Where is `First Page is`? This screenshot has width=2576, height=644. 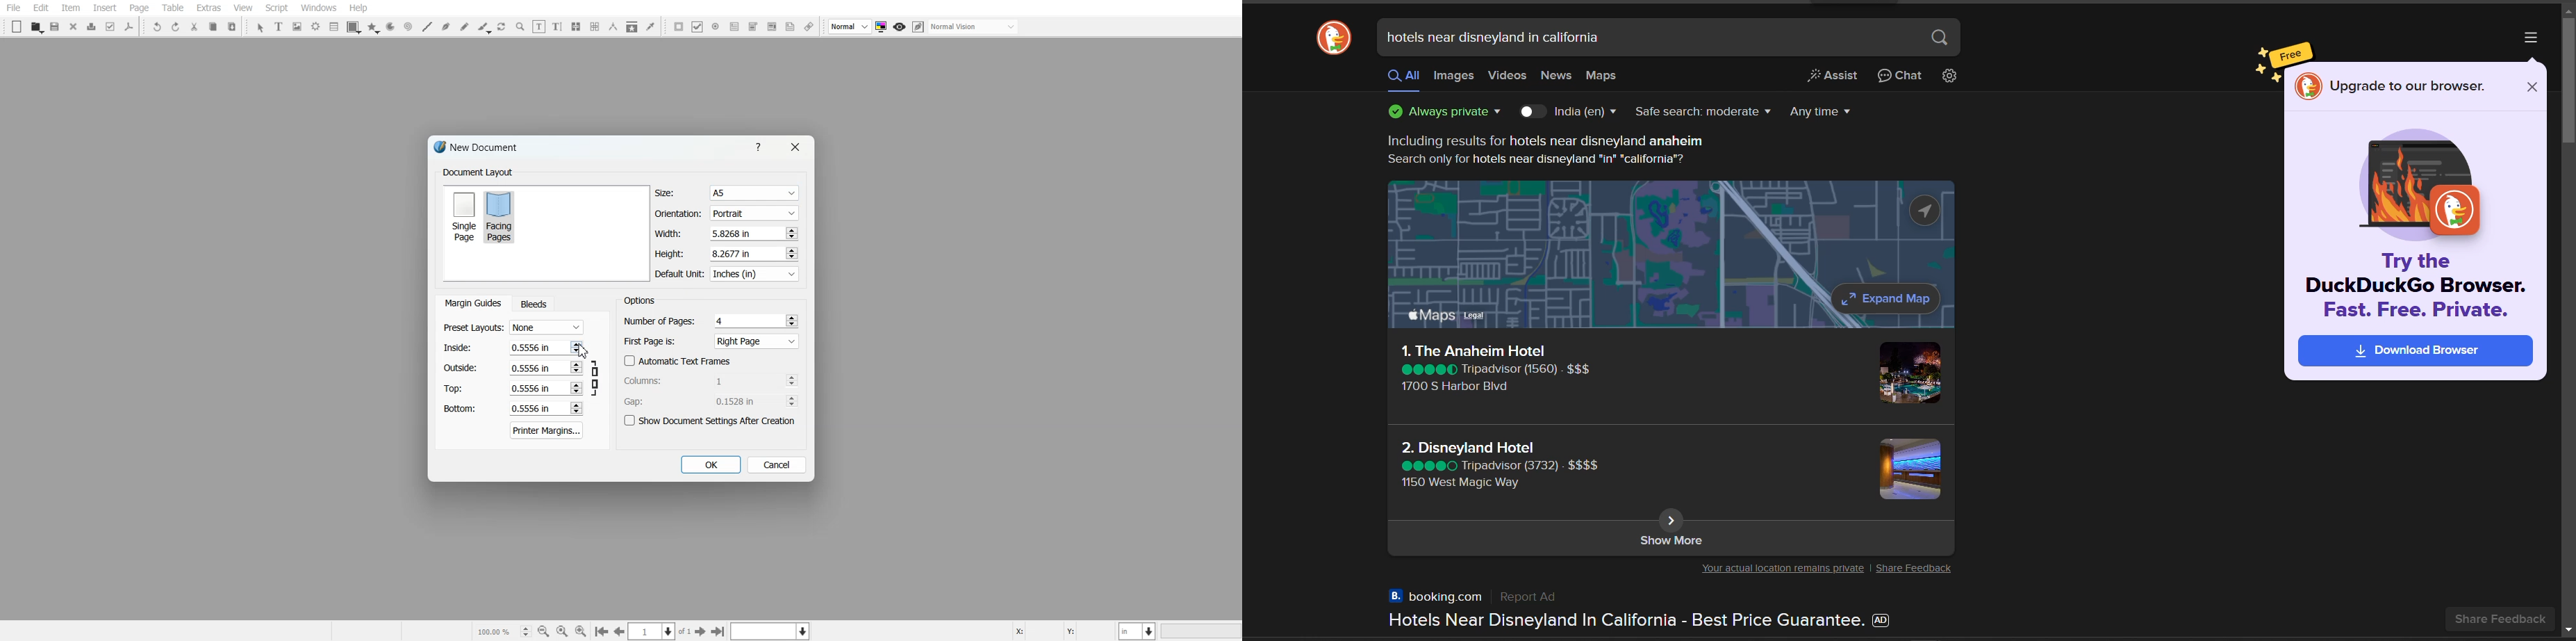 First Page is is located at coordinates (712, 341).